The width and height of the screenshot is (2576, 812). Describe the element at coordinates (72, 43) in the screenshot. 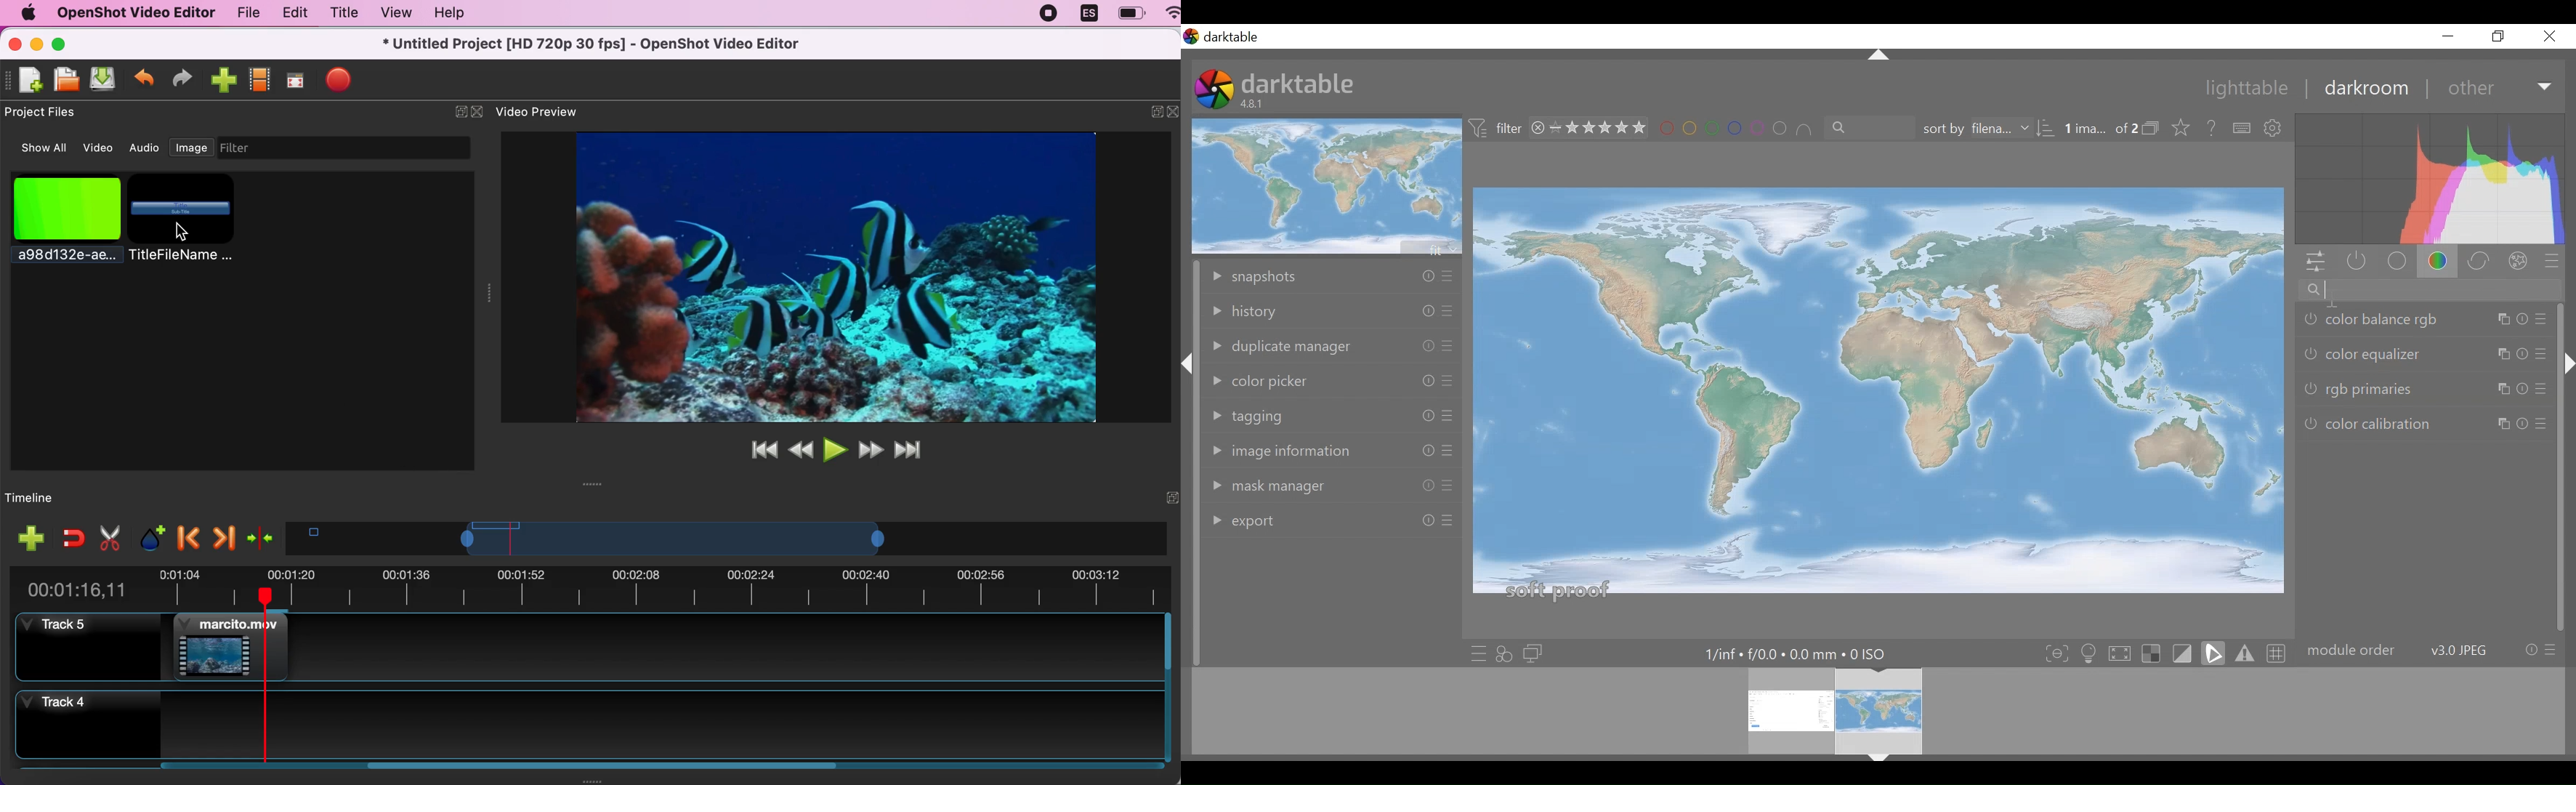

I see `maximize` at that location.